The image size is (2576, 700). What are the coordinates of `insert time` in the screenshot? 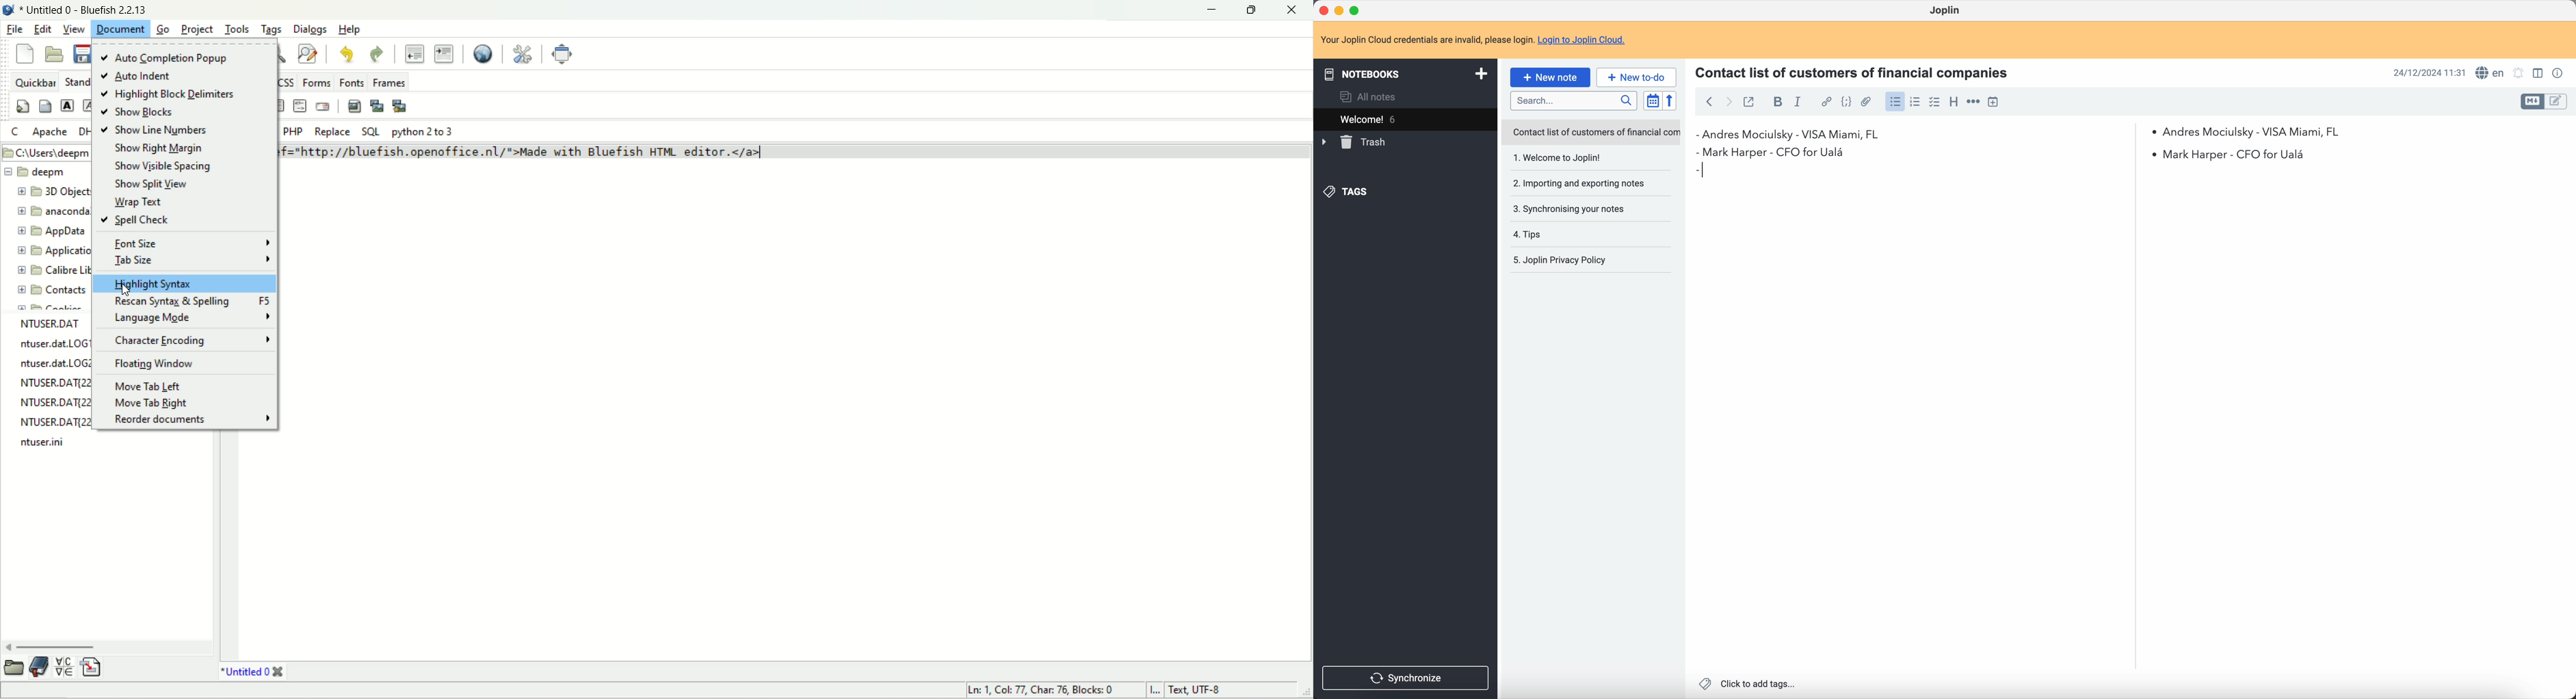 It's located at (1993, 101).